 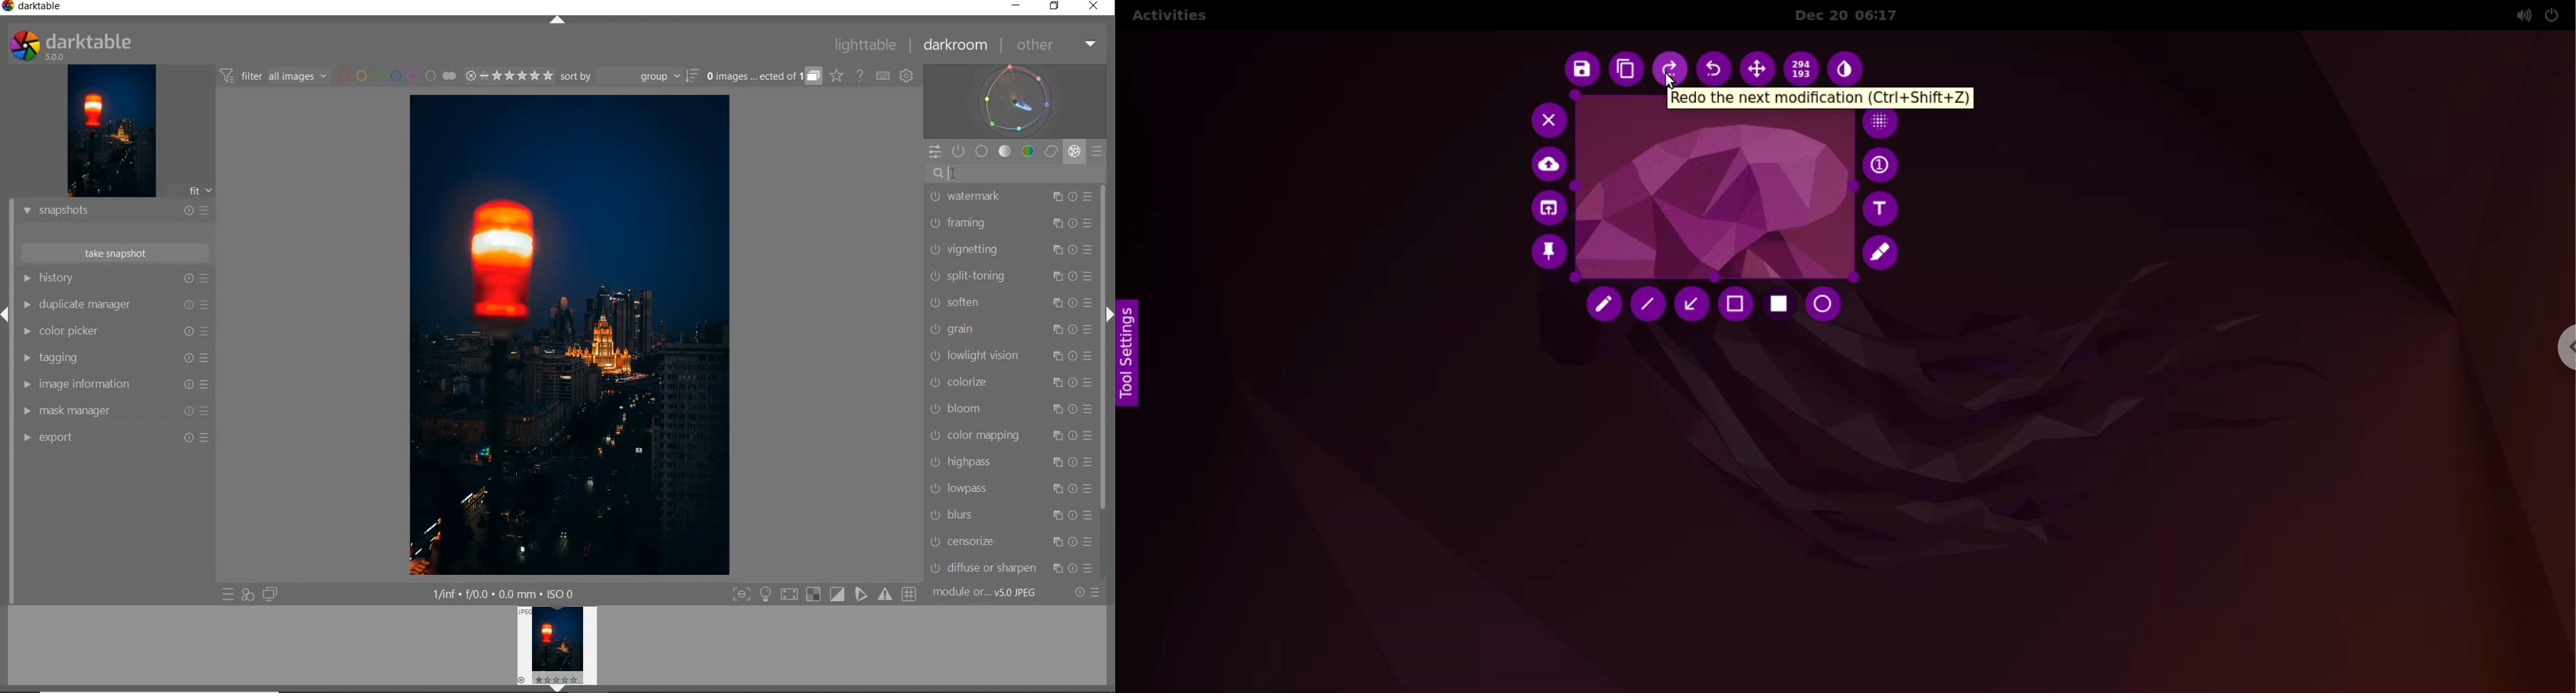 I want to click on QUICK ACCESS FOR APPLYING ANY OF YOUR STYLES, so click(x=247, y=595).